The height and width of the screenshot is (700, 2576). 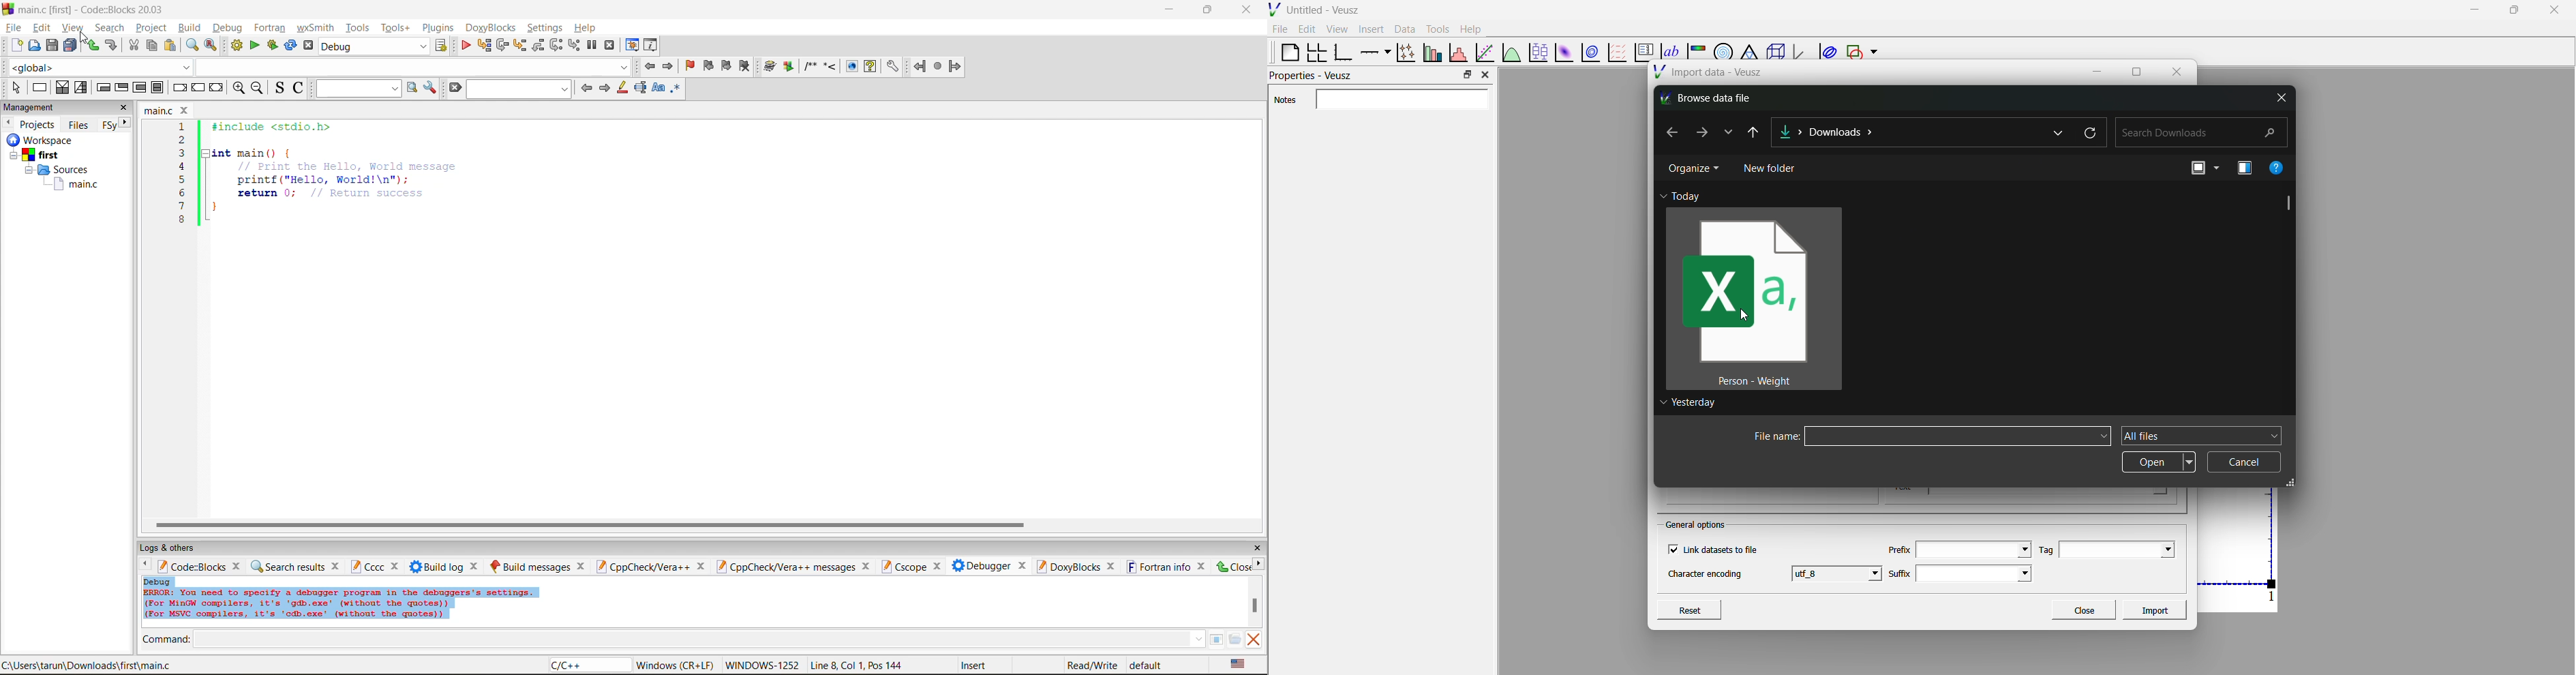 What do you see at coordinates (1324, 10) in the screenshot?
I see `Untitled - Veusz` at bounding box center [1324, 10].